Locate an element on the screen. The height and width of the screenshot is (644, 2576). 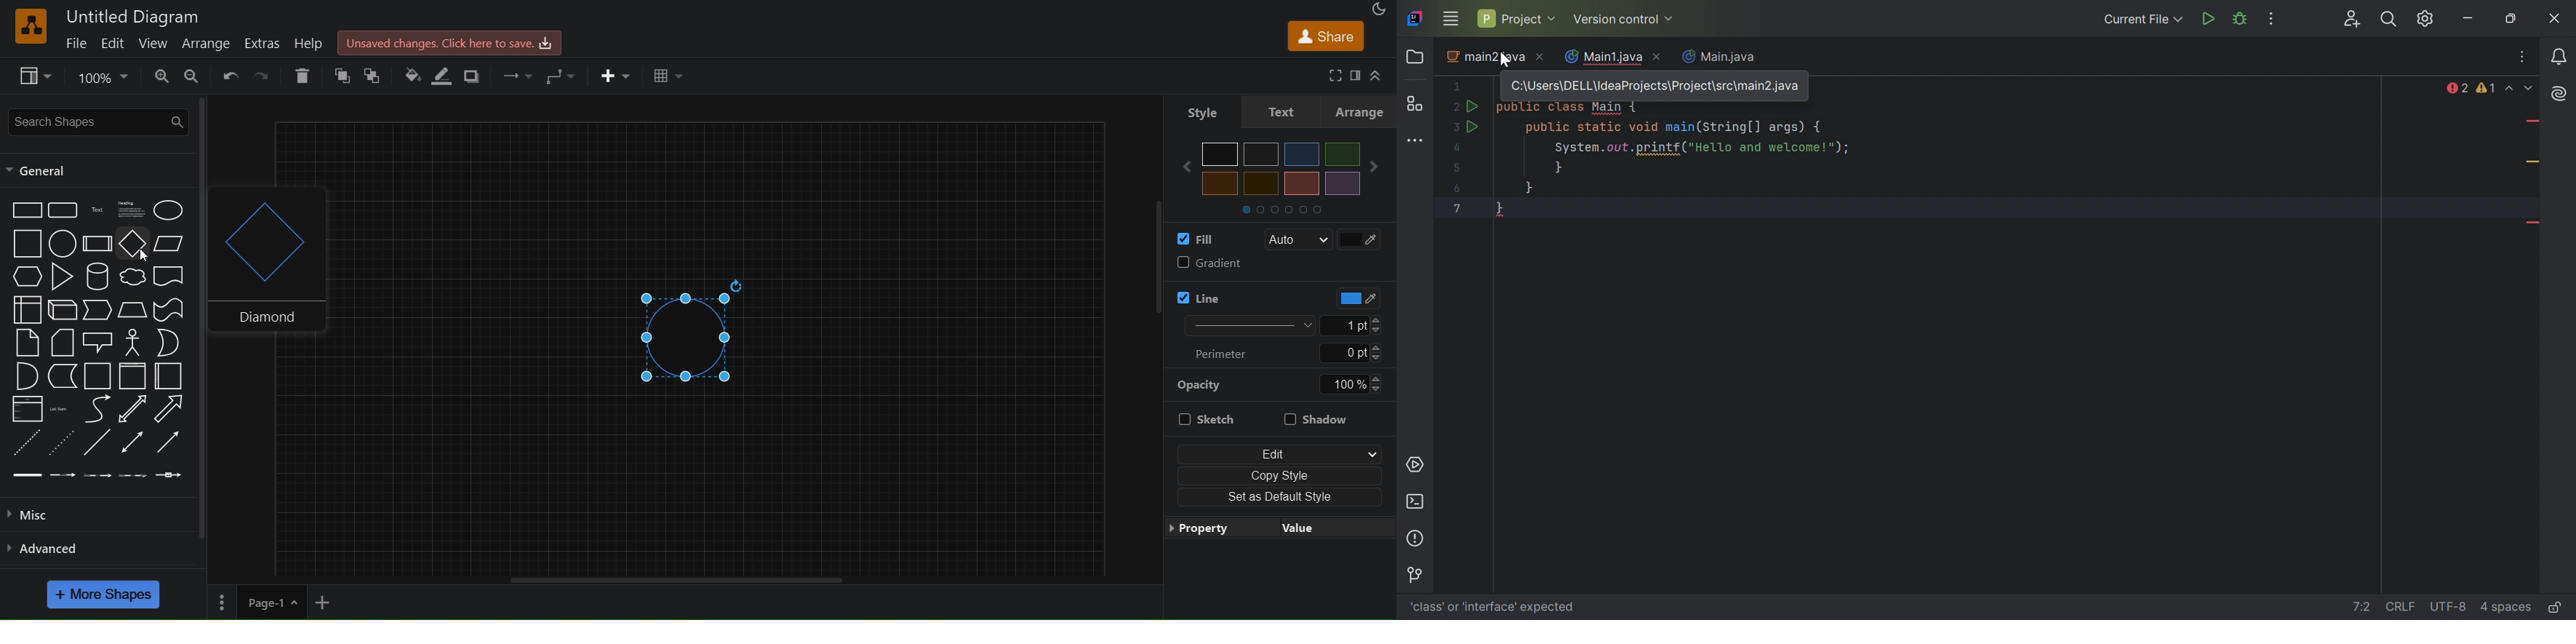
cylinder is located at coordinates (100, 277).